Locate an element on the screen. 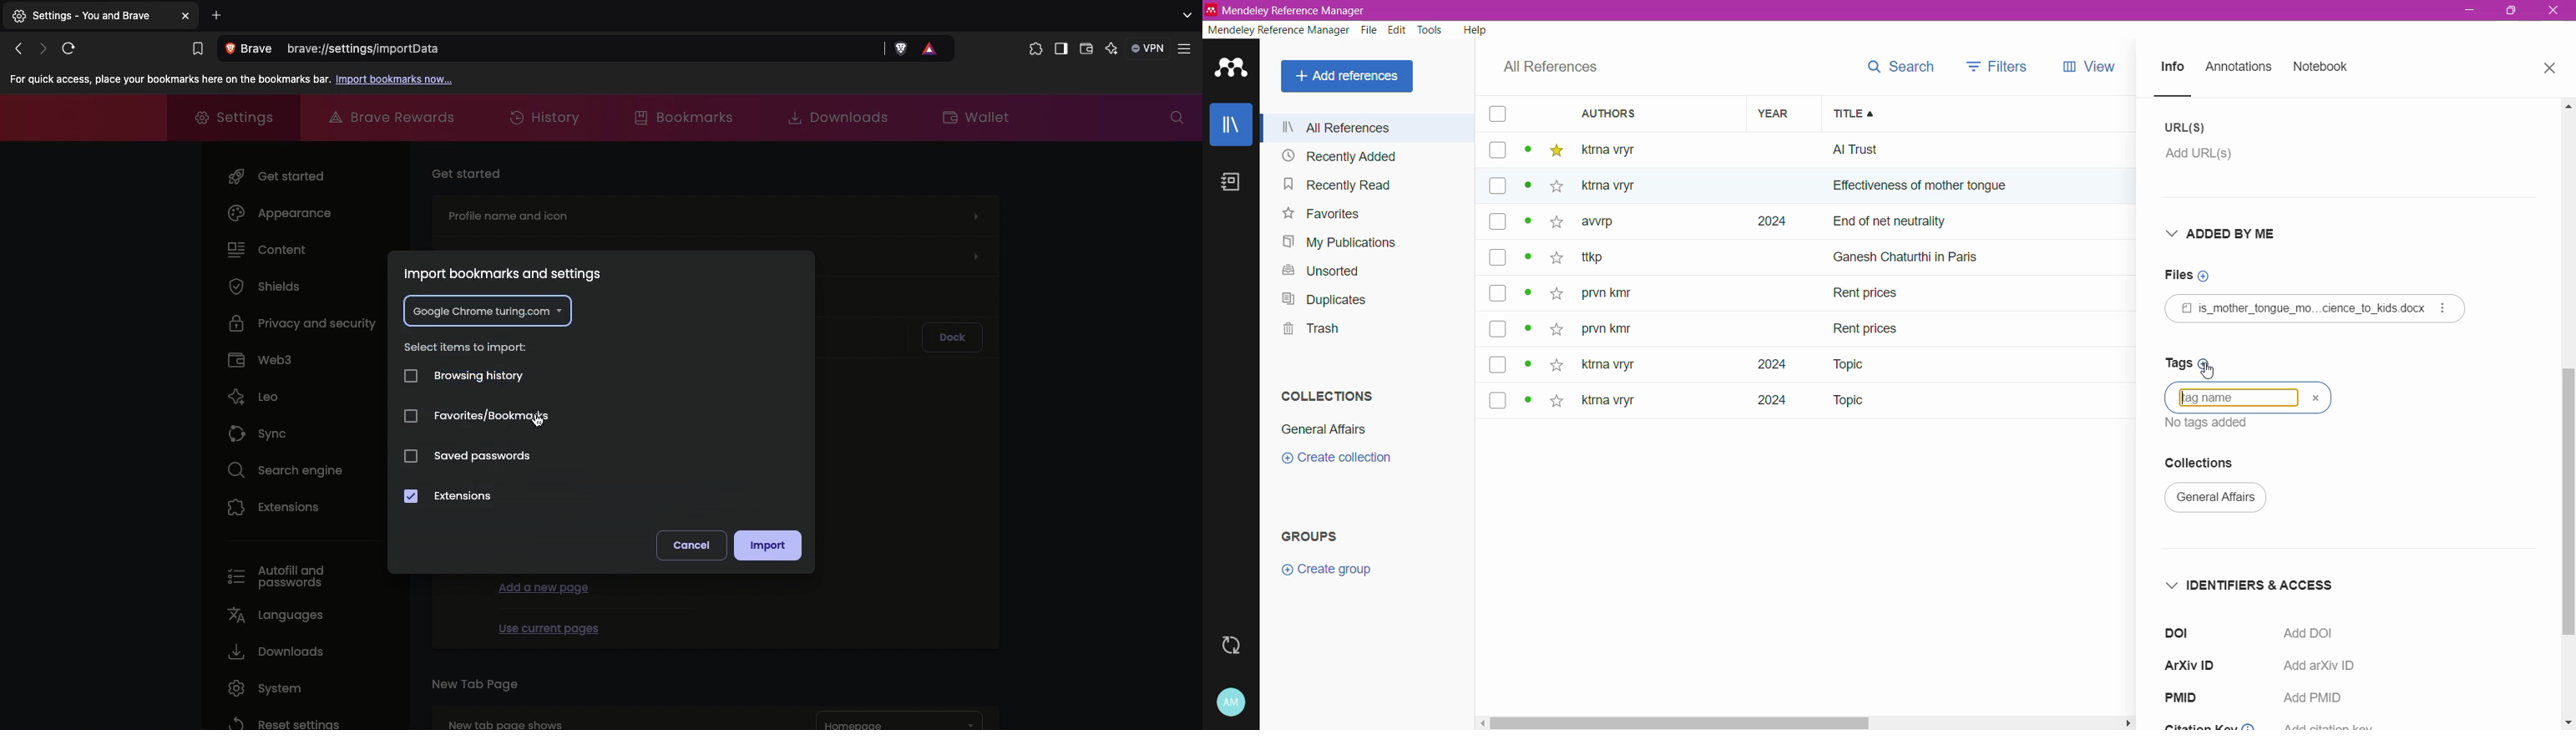 The height and width of the screenshot is (756, 2576). Extensions is located at coordinates (1032, 49).